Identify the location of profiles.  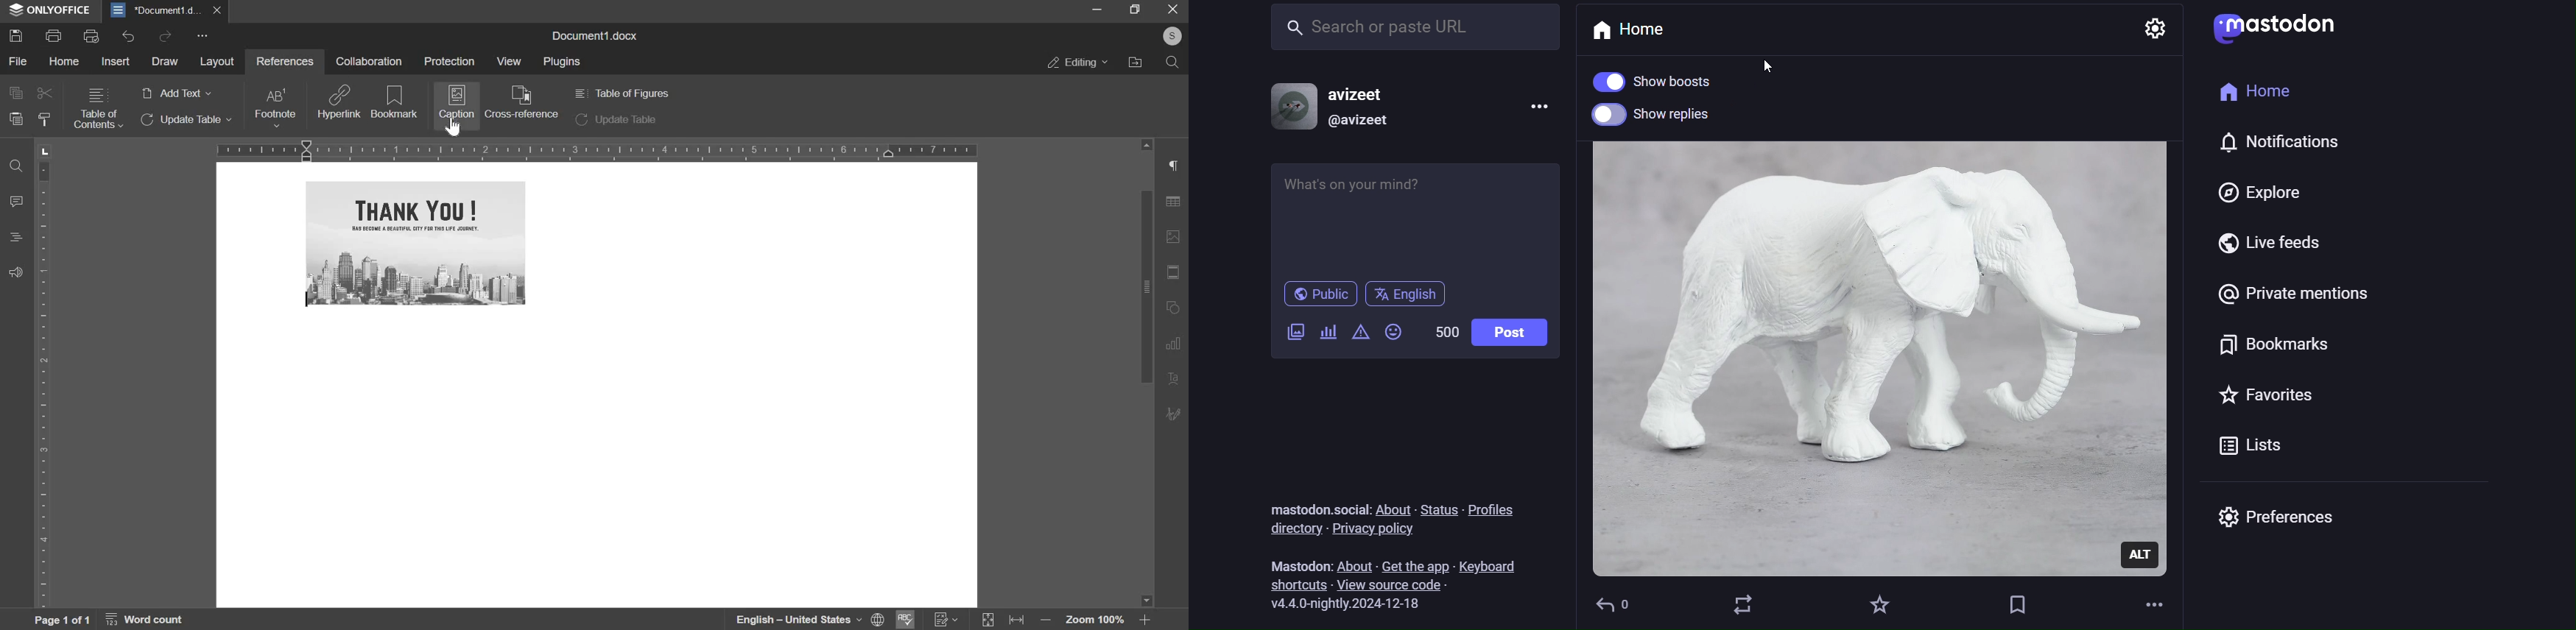
(1501, 506).